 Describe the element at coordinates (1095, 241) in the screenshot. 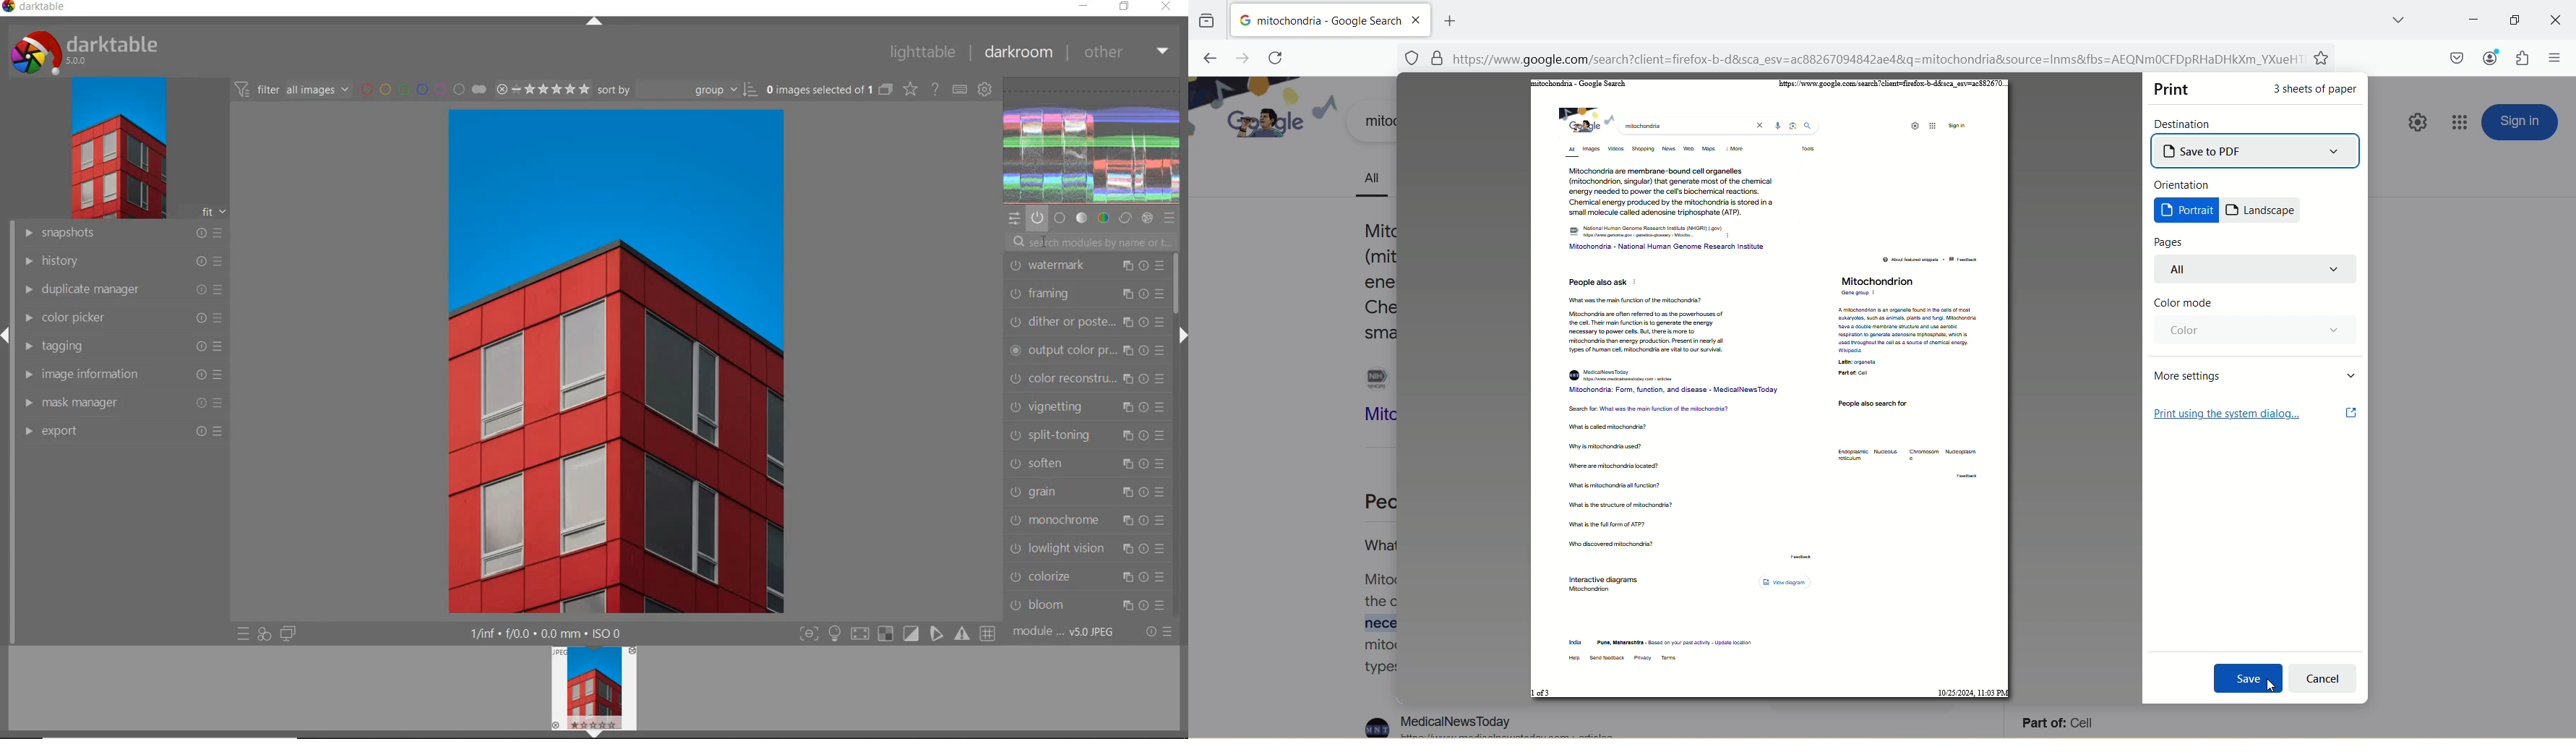

I see `search module` at that location.